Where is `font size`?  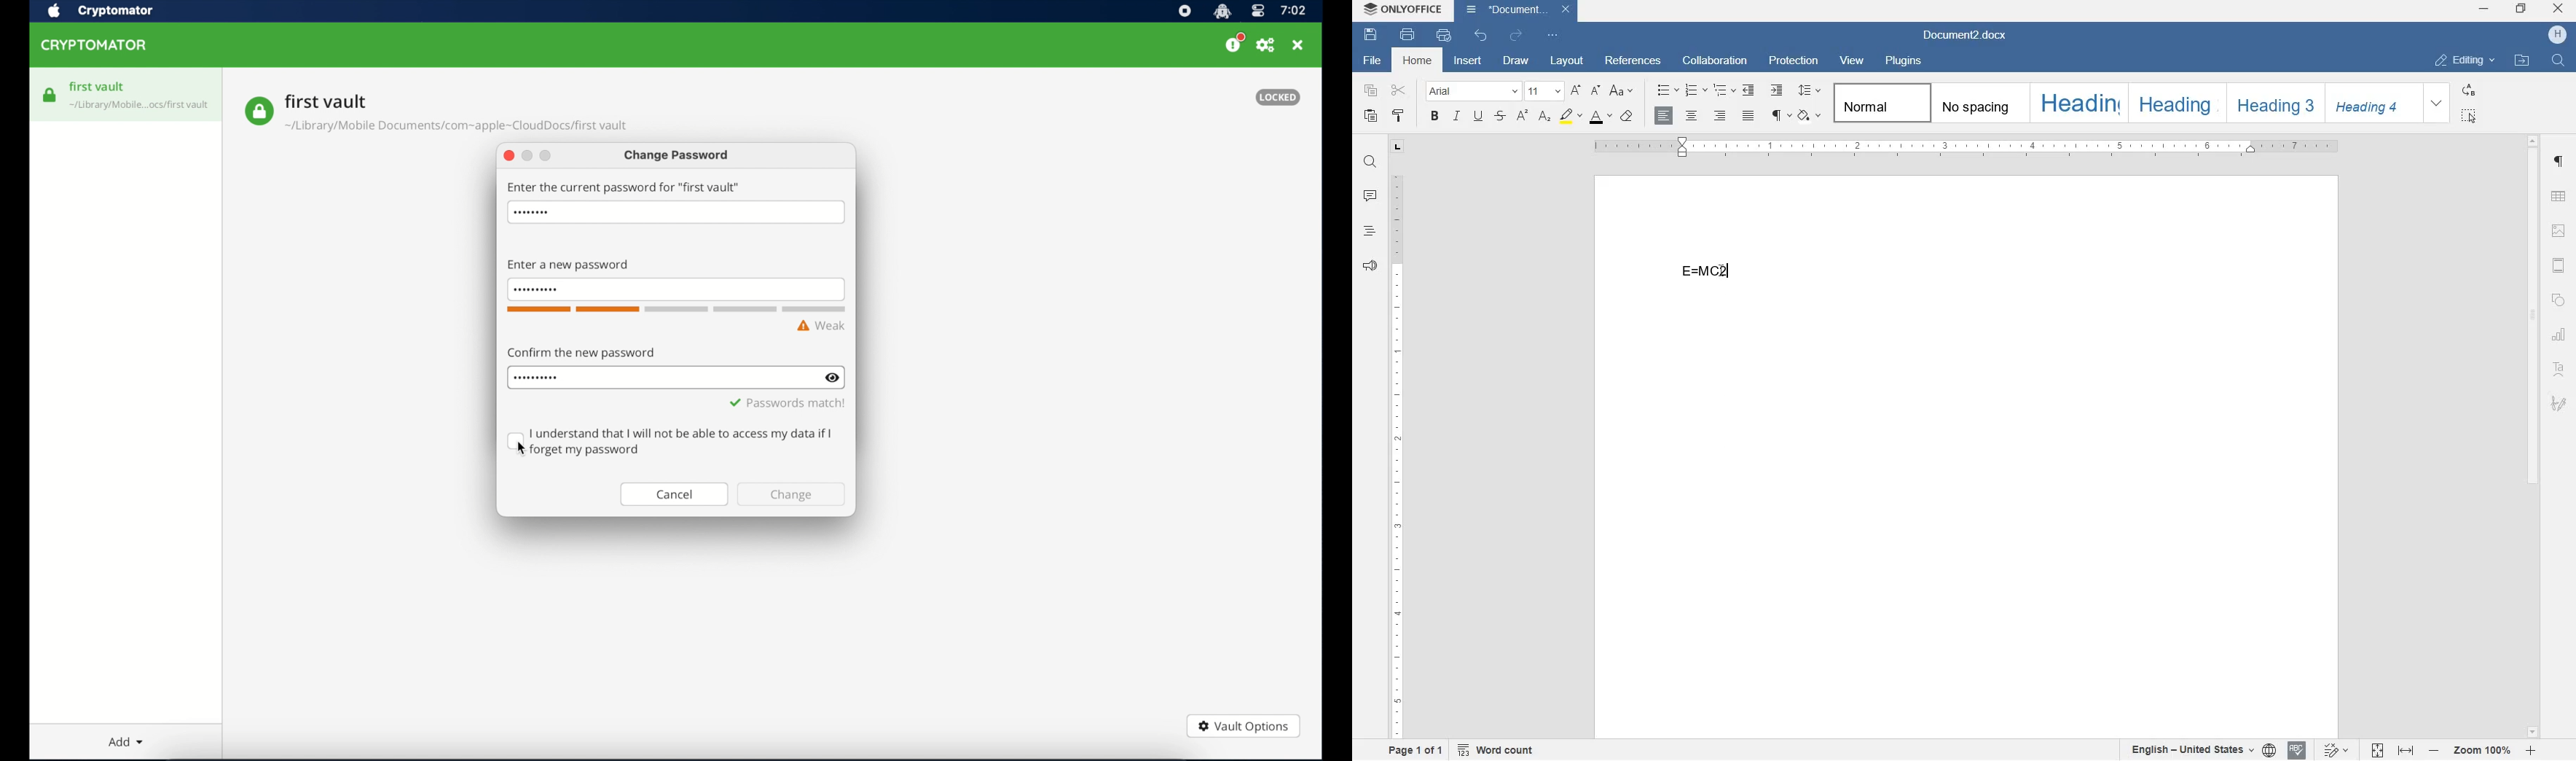 font size is located at coordinates (1545, 91).